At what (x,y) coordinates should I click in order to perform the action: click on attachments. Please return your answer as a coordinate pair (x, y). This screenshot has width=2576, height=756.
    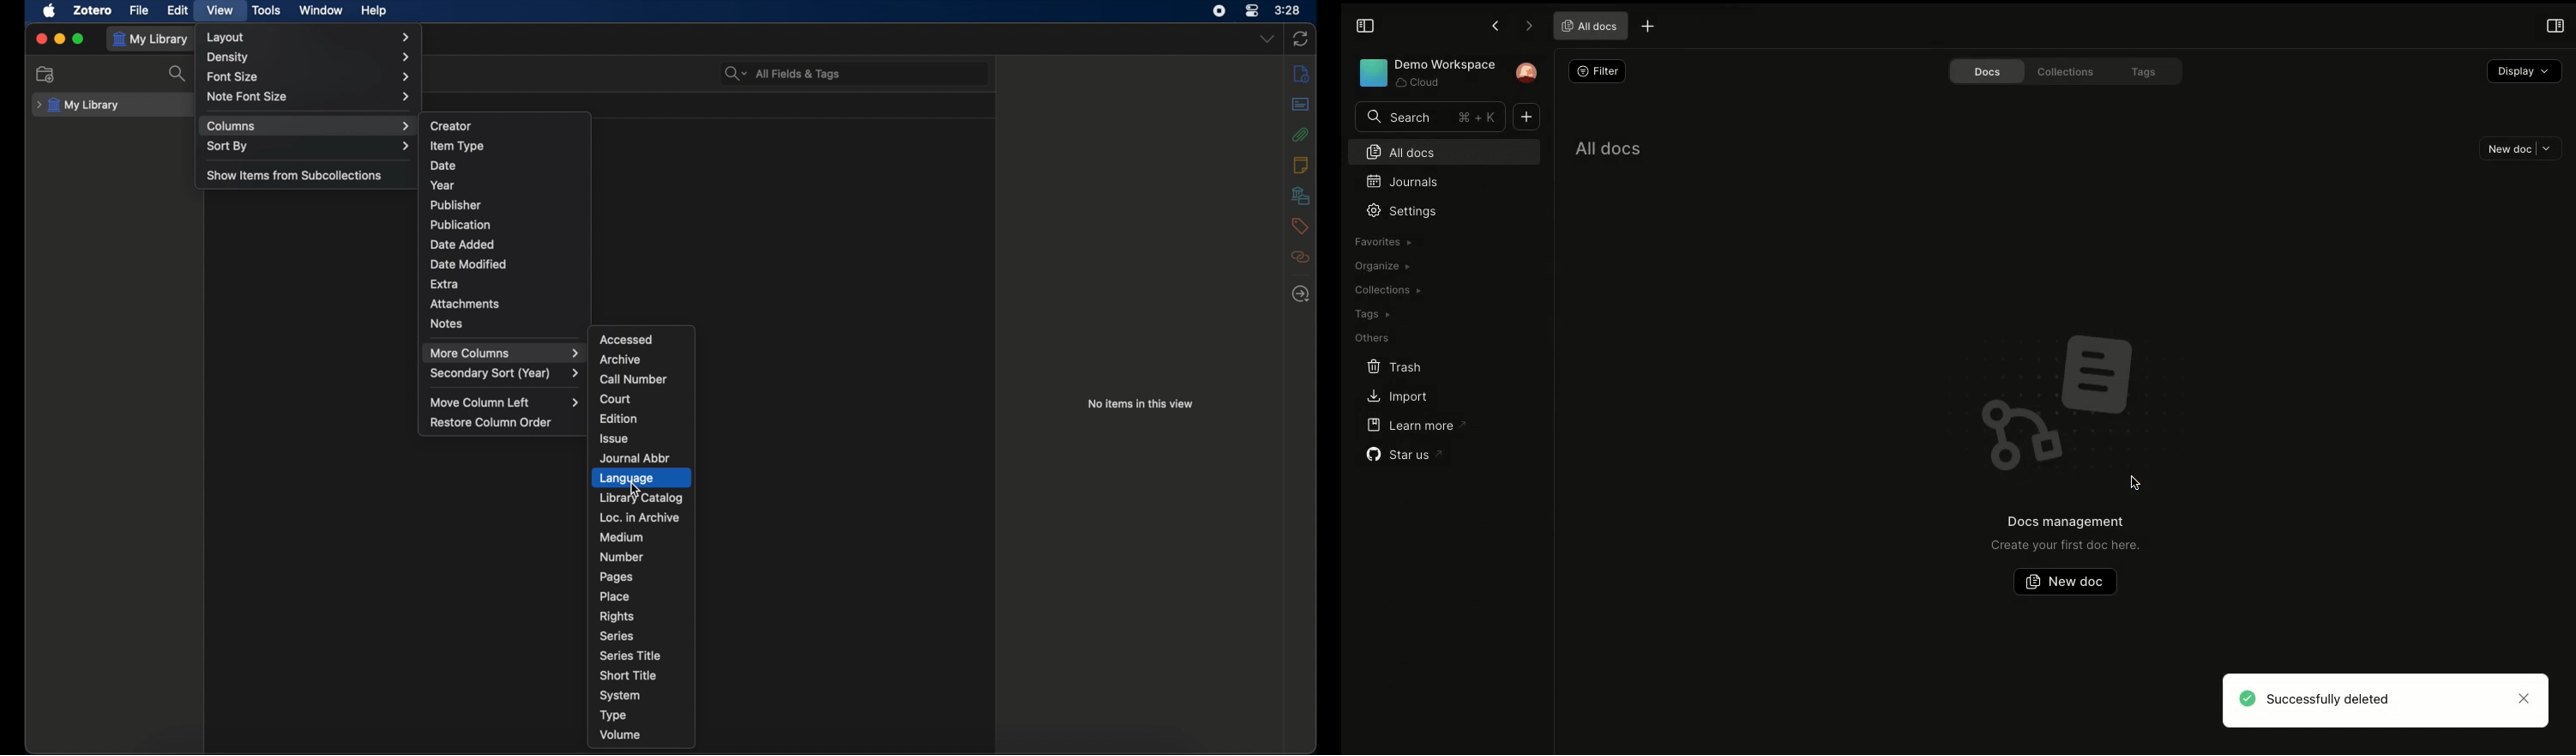
    Looking at the image, I should click on (465, 303).